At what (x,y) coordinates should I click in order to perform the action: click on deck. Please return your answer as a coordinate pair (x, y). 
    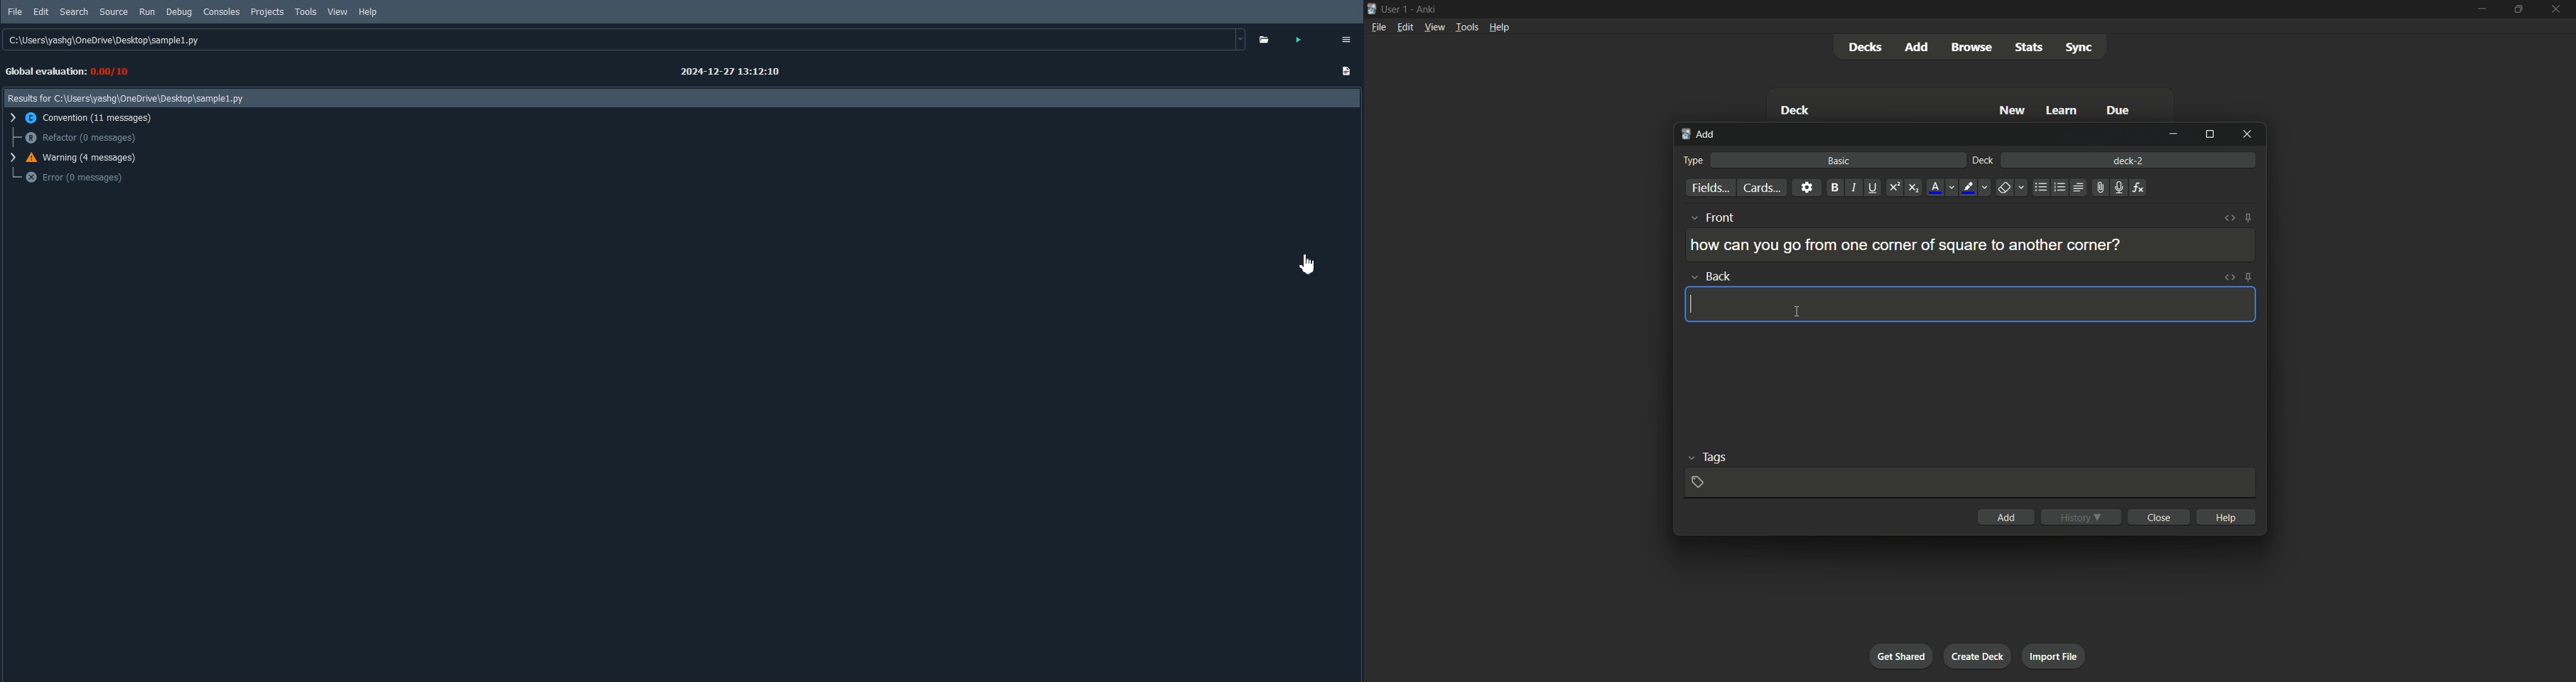
    Looking at the image, I should click on (1798, 110).